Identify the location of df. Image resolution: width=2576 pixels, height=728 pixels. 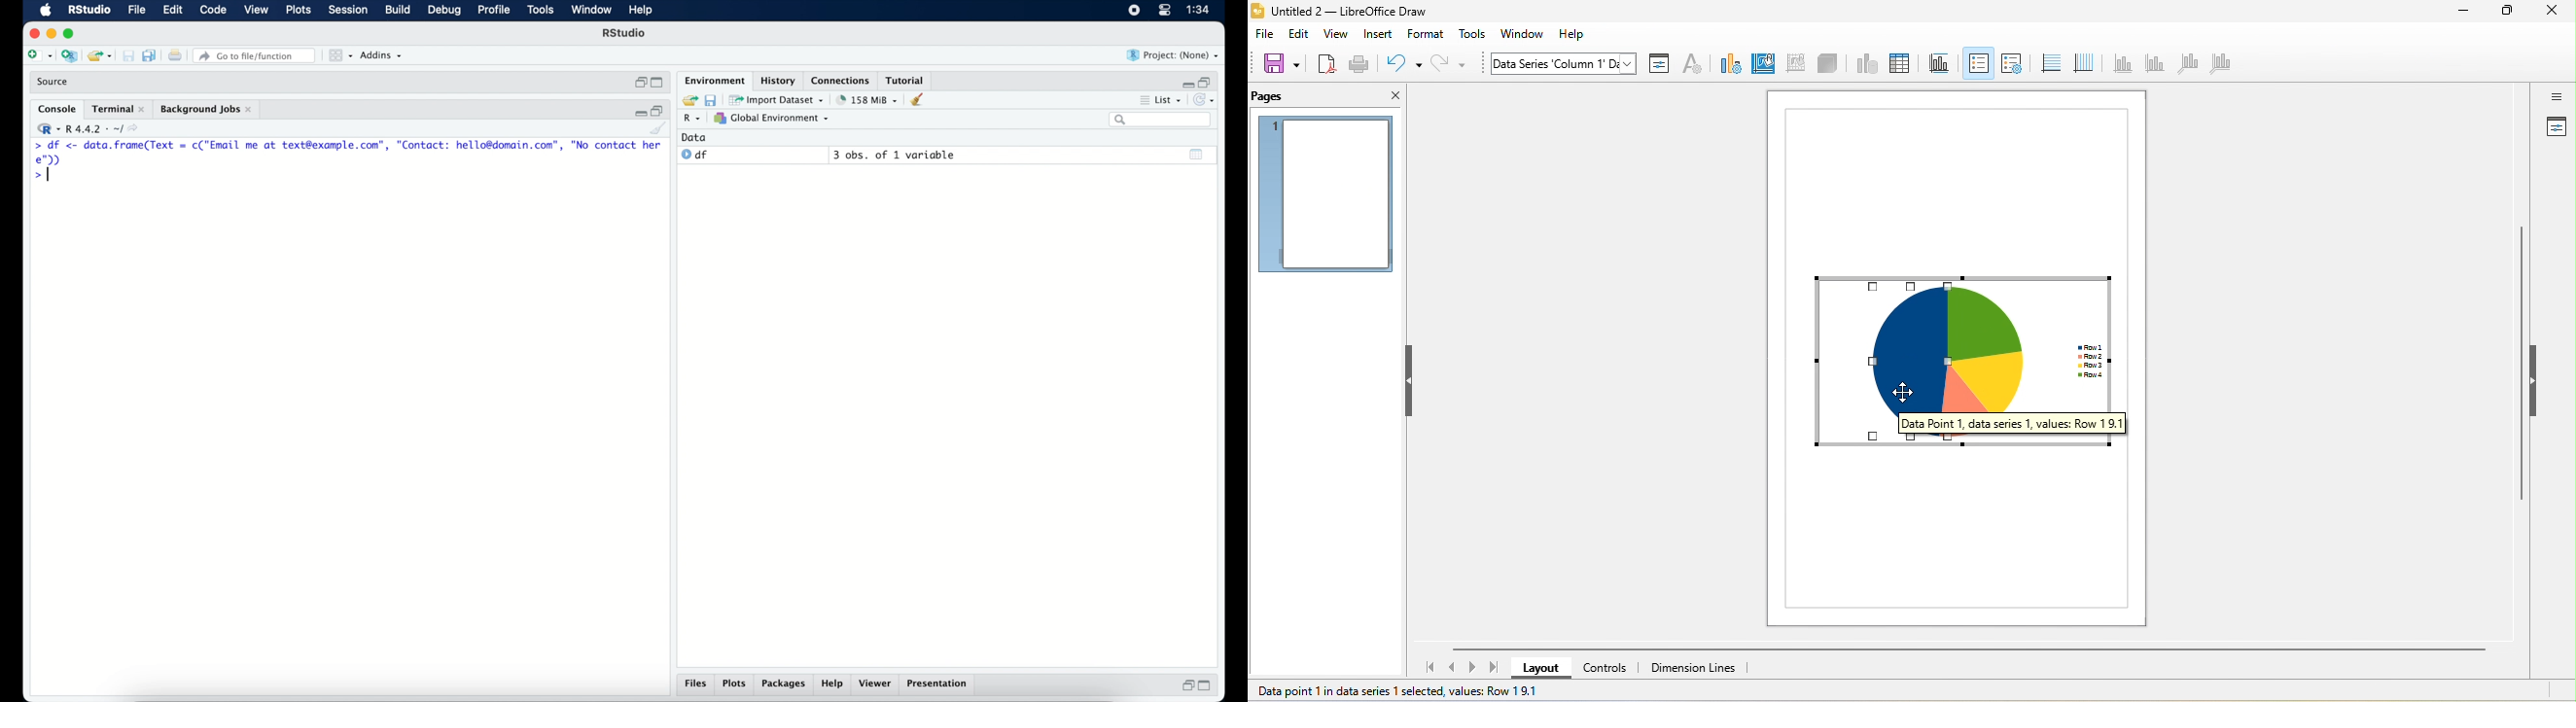
(696, 155).